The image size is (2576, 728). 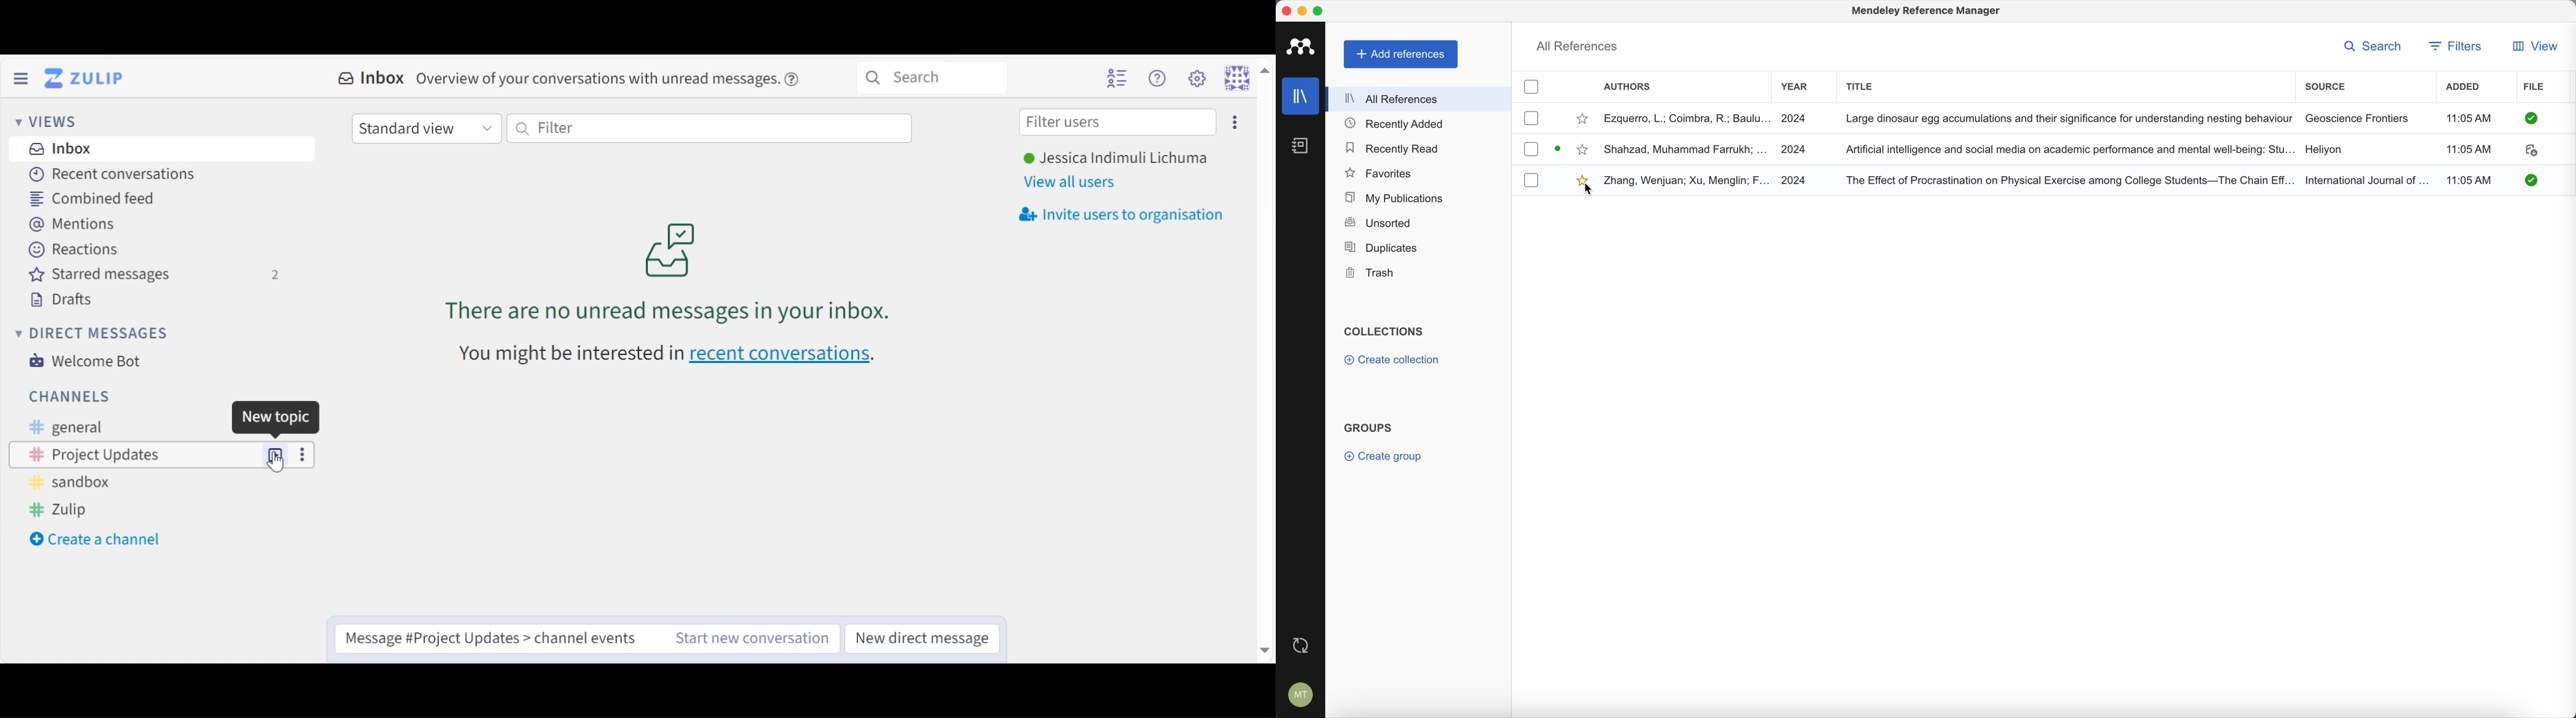 I want to click on Personal menu, so click(x=1245, y=77).